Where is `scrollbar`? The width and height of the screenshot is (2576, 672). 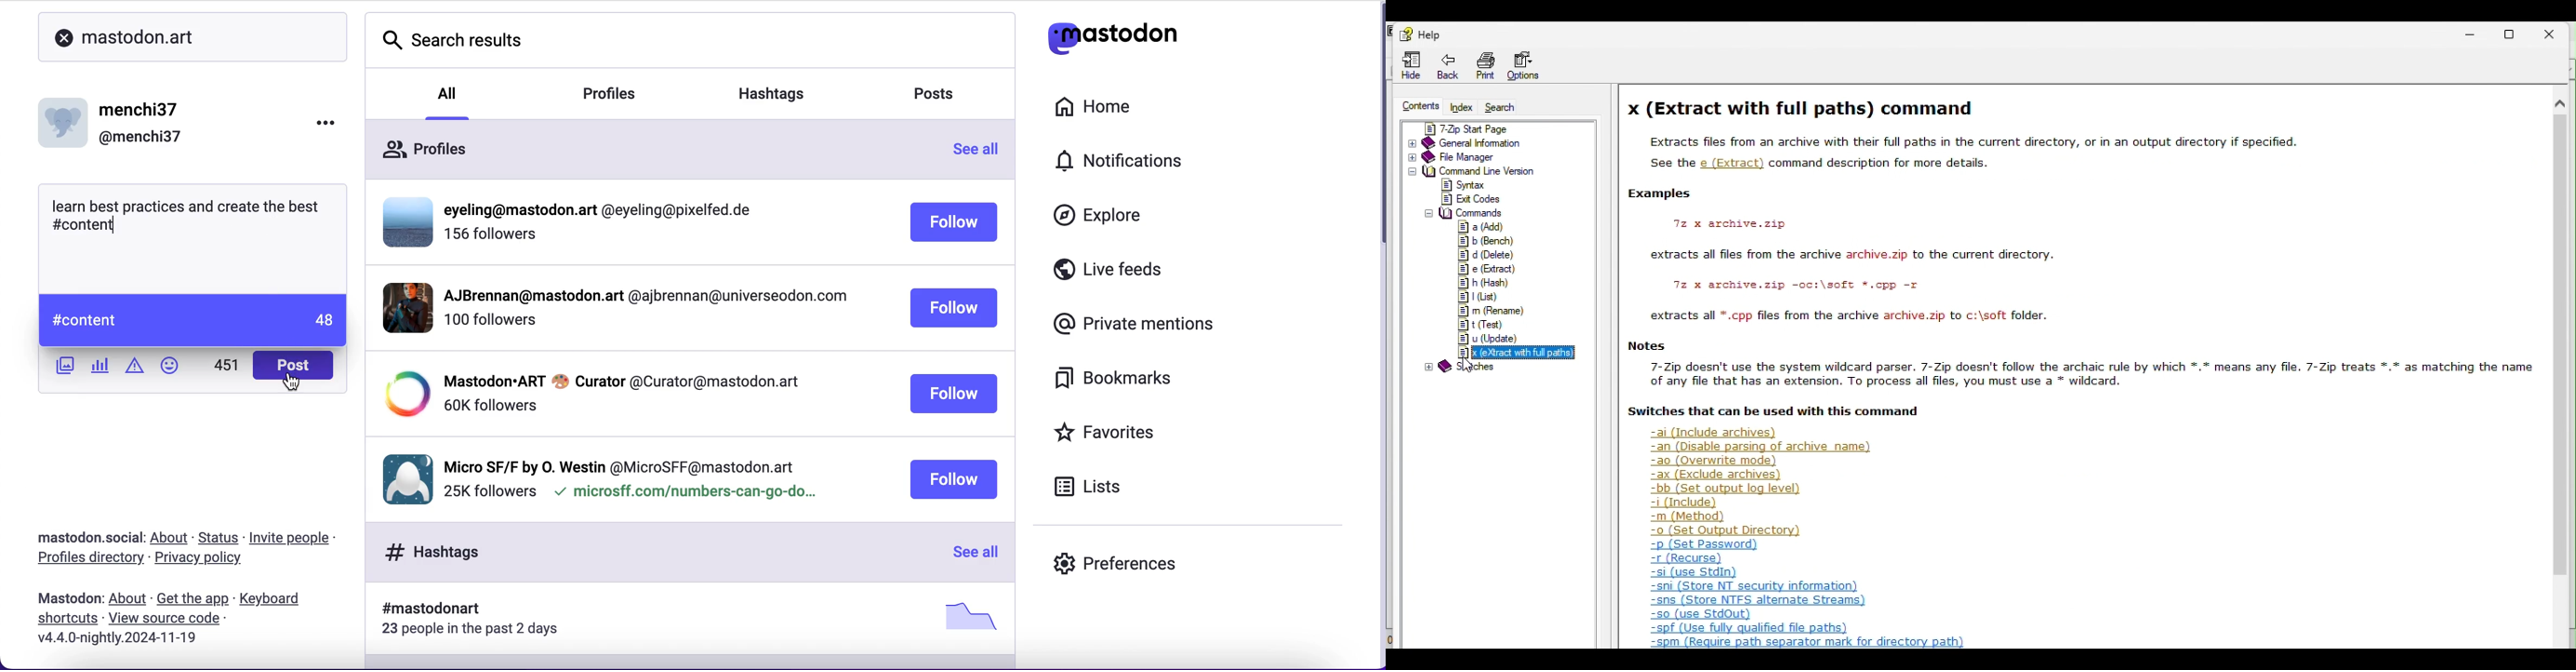 scrollbar is located at coordinates (2562, 350).